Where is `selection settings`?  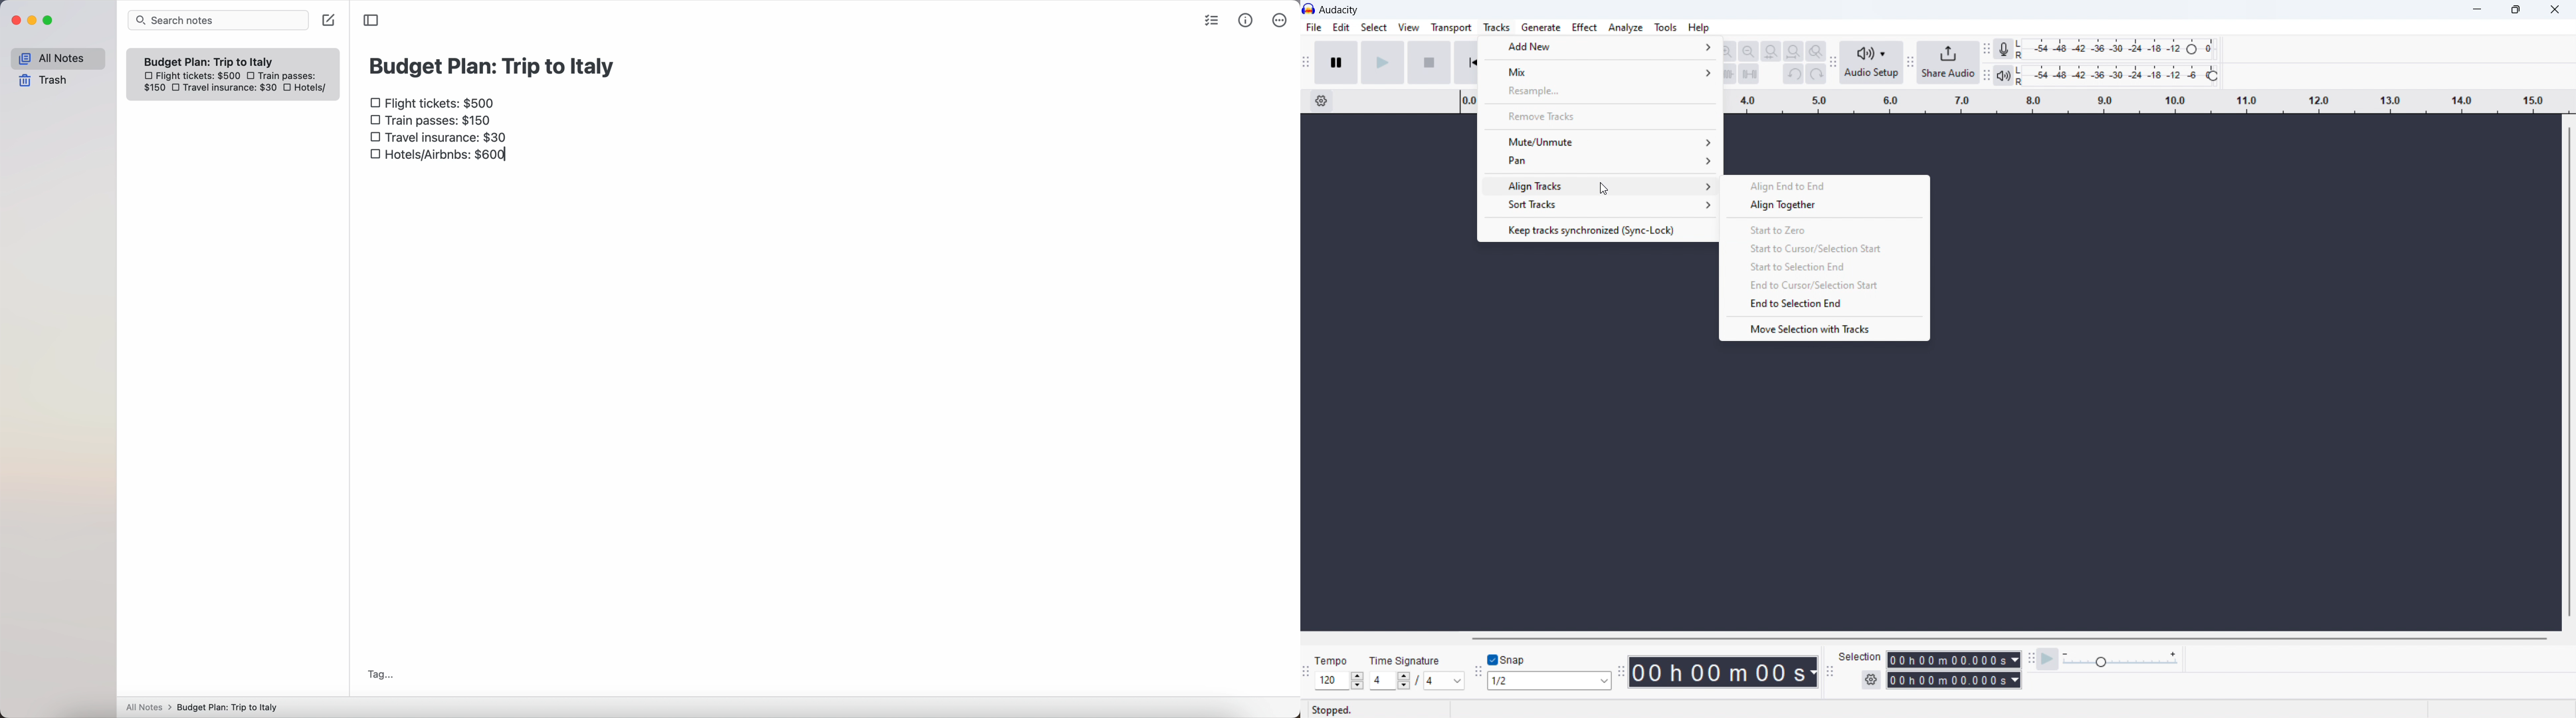
selection settings is located at coordinates (1870, 680).